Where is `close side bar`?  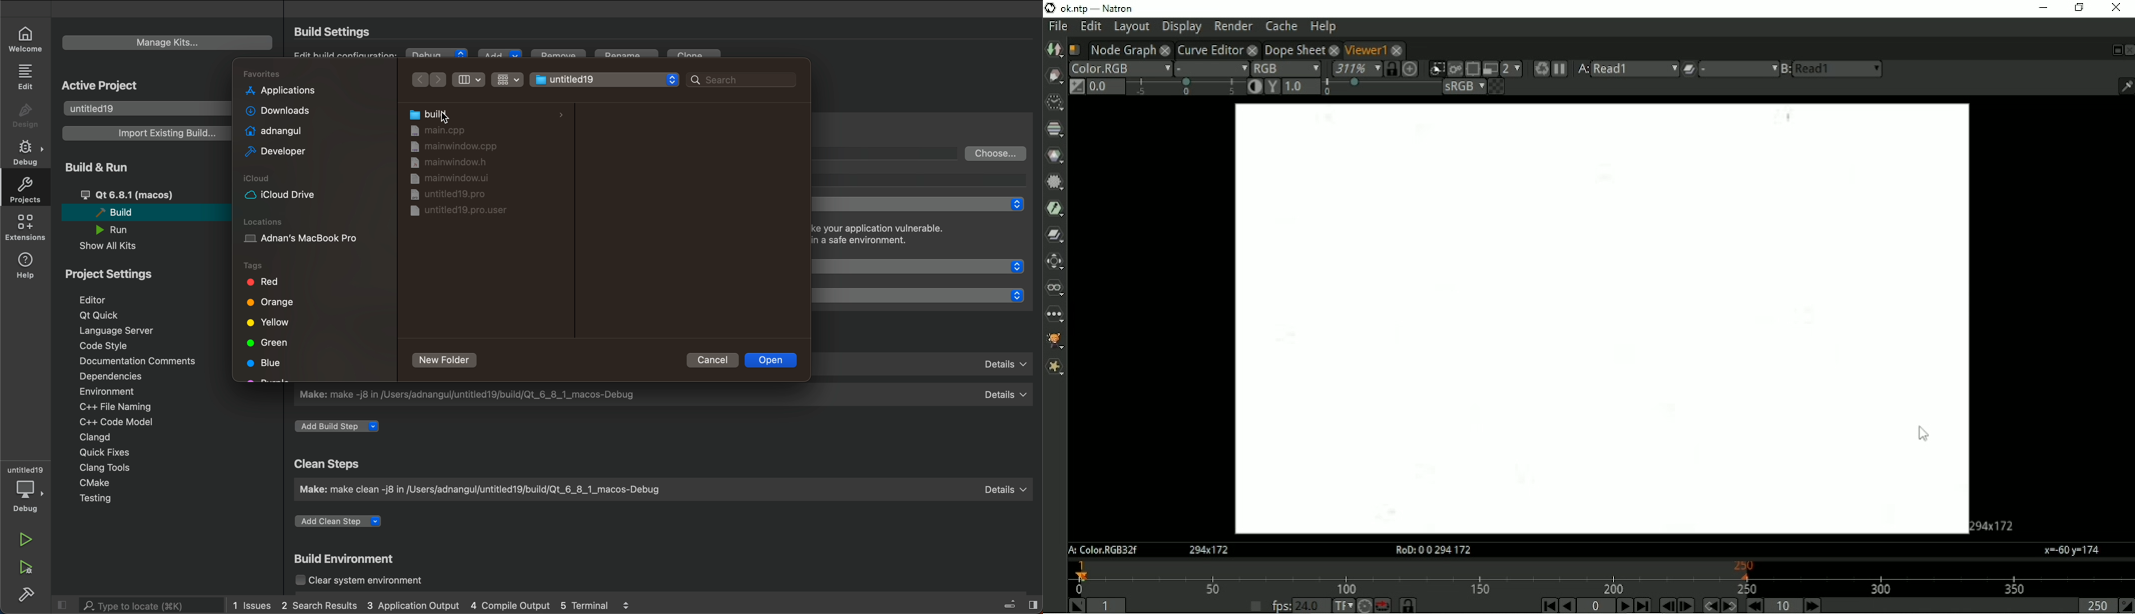
close side bar is located at coordinates (1013, 603).